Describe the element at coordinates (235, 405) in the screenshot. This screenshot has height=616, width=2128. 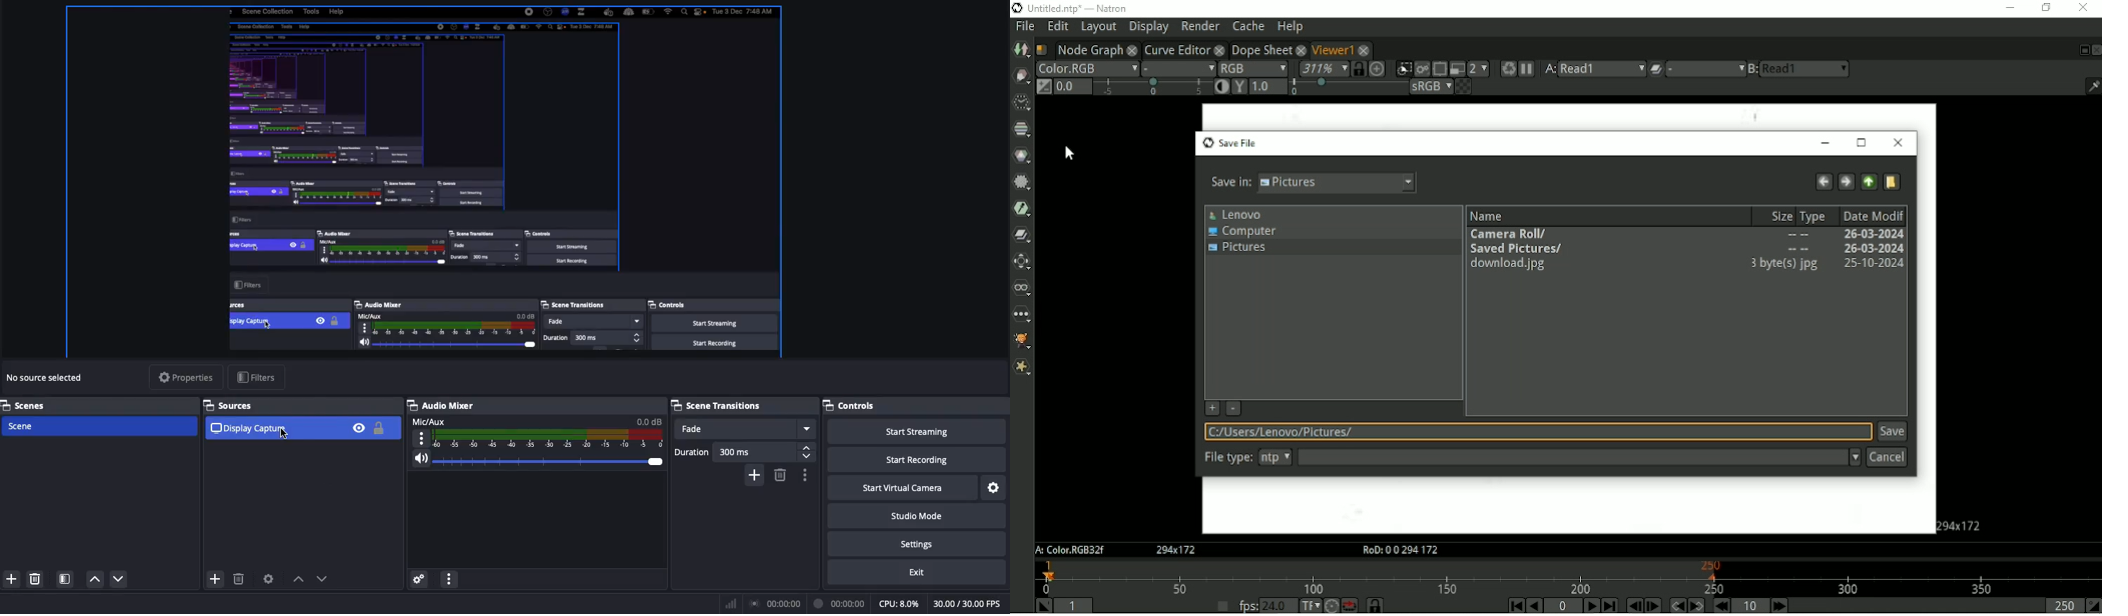
I see `Sources` at that location.